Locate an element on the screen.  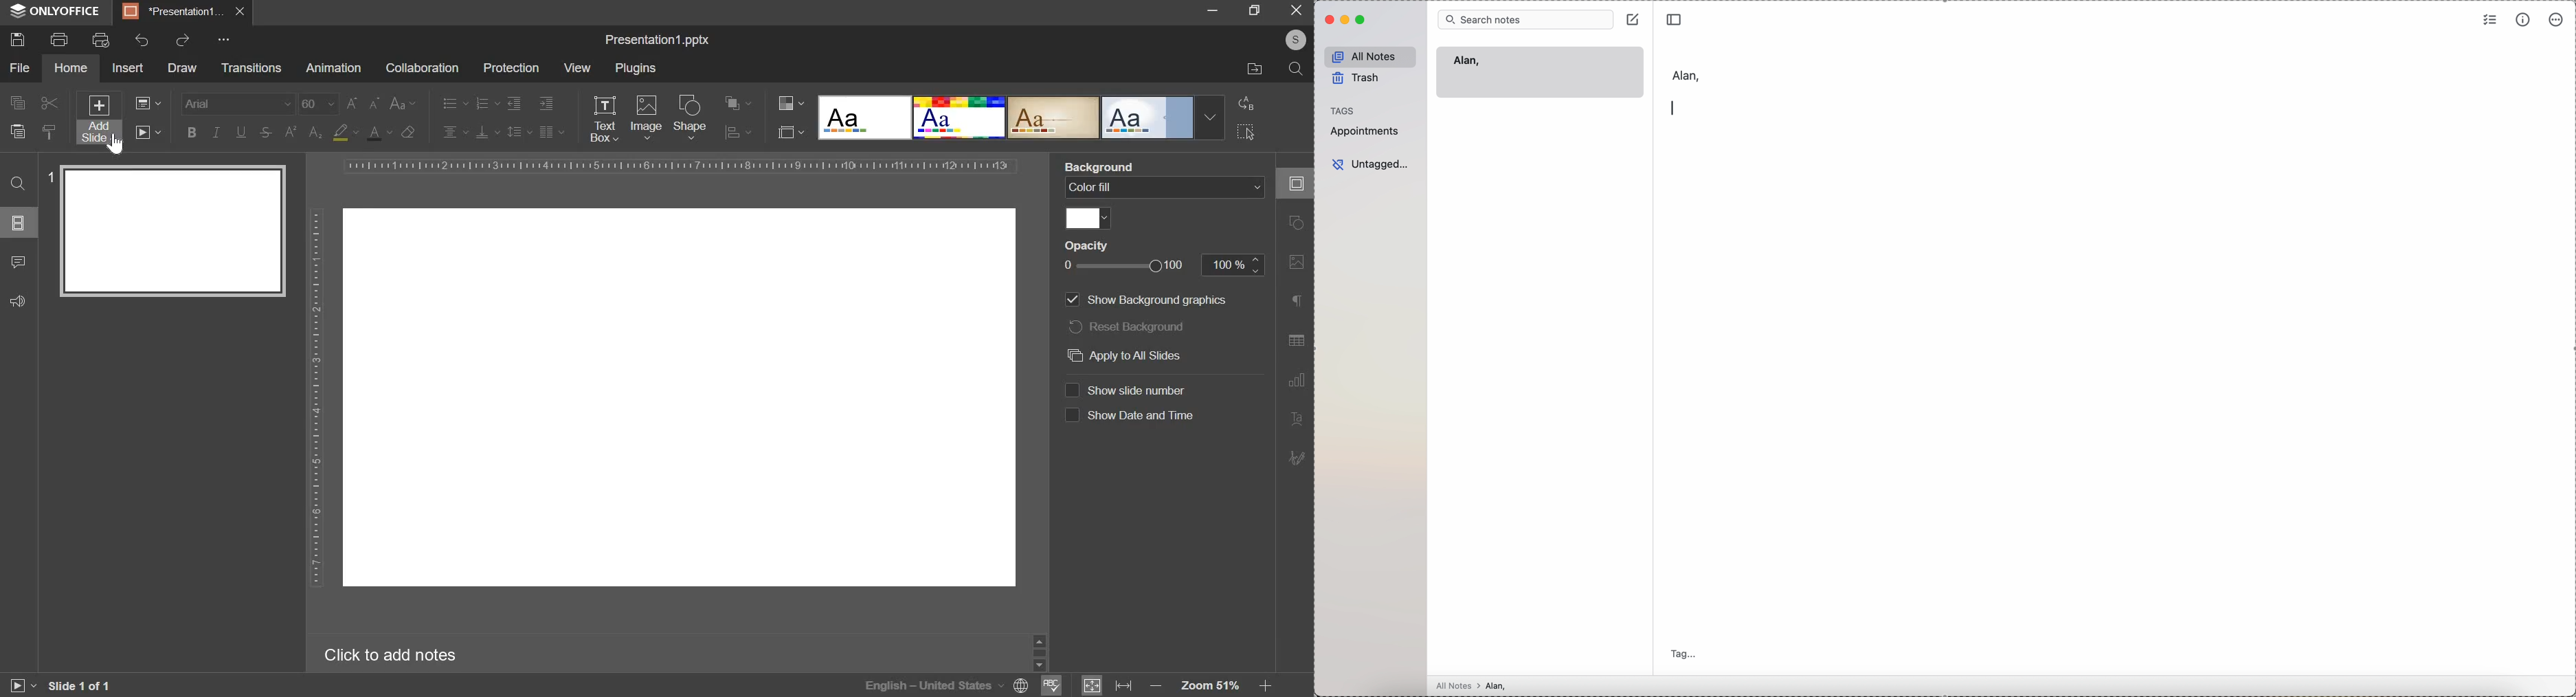
text color is located at coordinates (379, 133).